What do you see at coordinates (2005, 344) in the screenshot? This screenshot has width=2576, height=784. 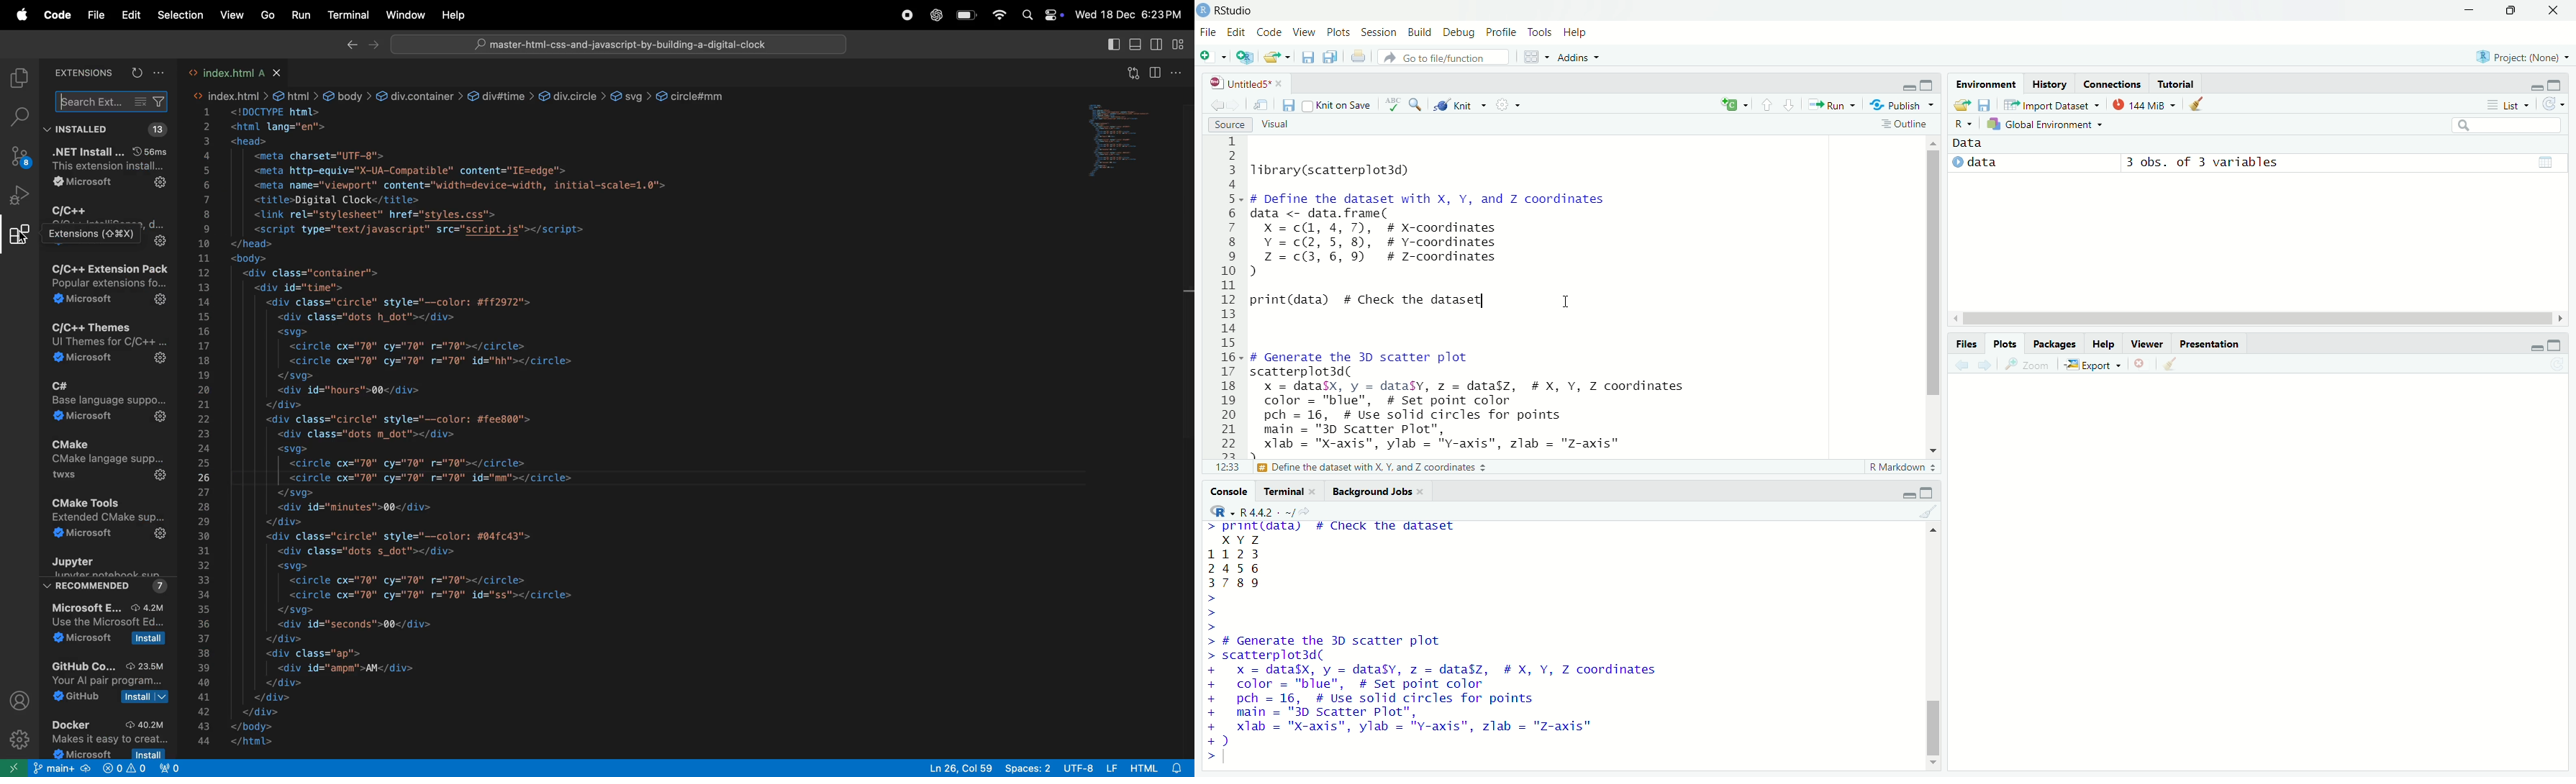 I see `plots` at bounding box center [2005, 344].